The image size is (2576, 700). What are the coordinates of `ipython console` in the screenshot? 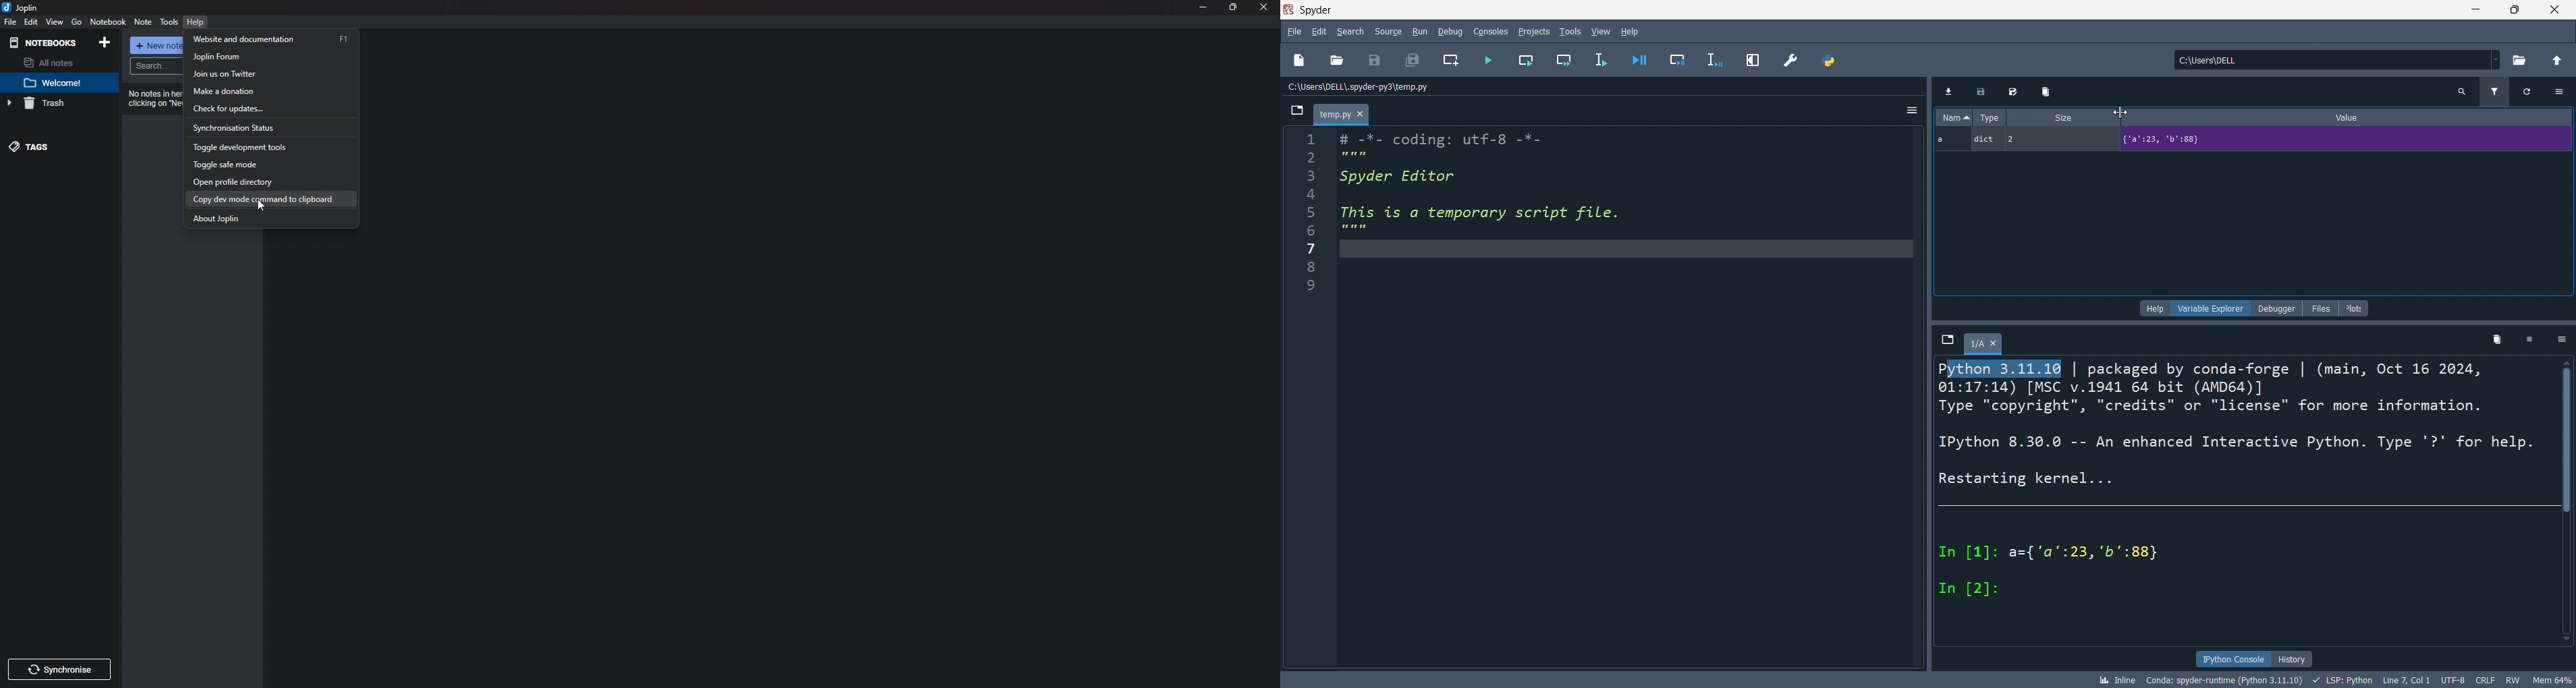 It's located at (2230, 659).